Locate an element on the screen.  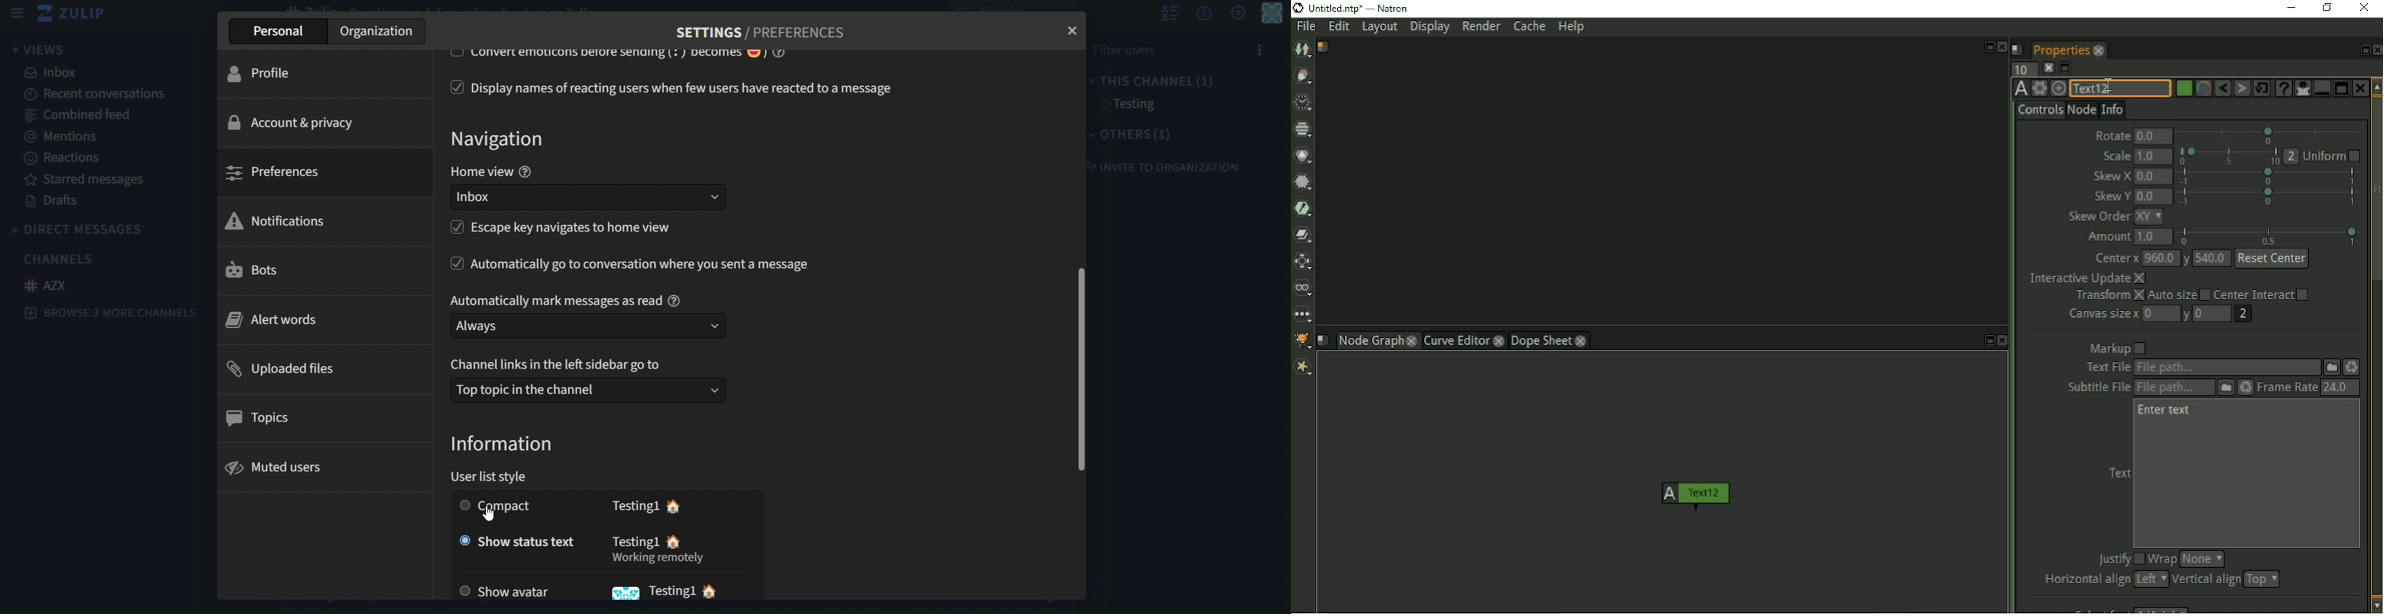
SETTINGS / PREFERENCES is located at coordinates (761, 29).